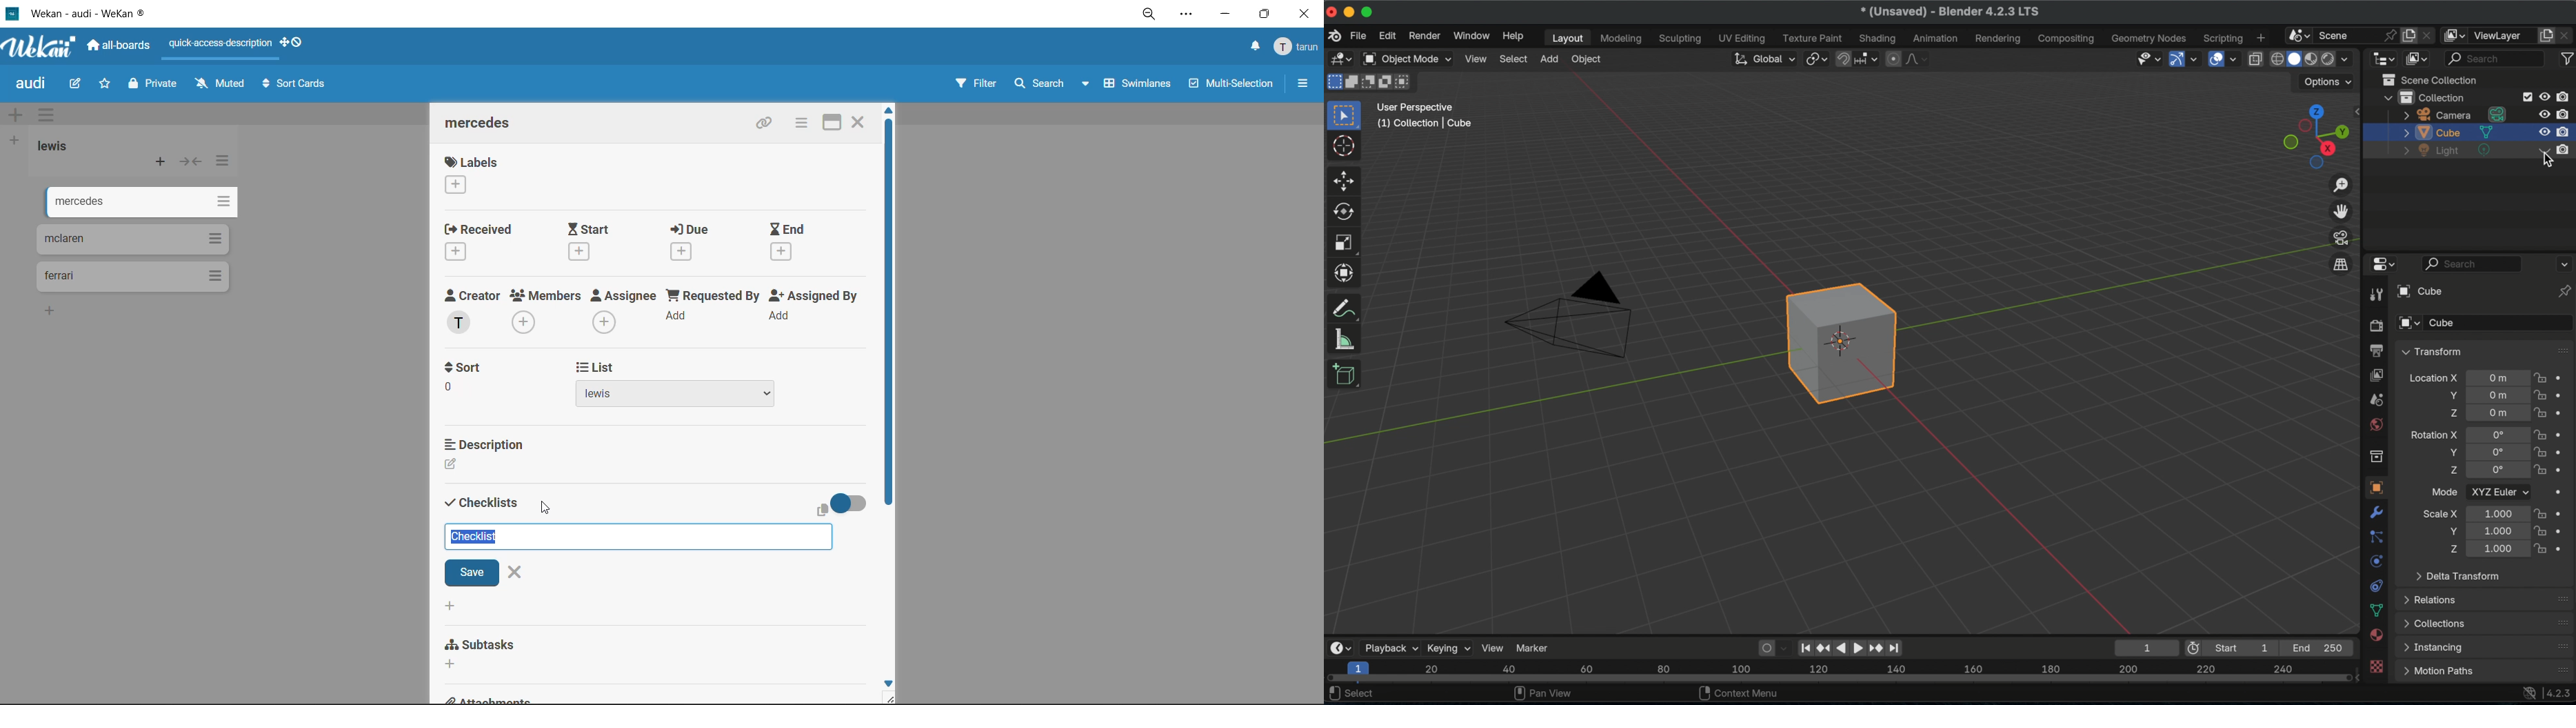 This screenshot has width=2576, height=728. Describe the element at coordinates (450, 605) in the screenshot. I see `add` at that location.